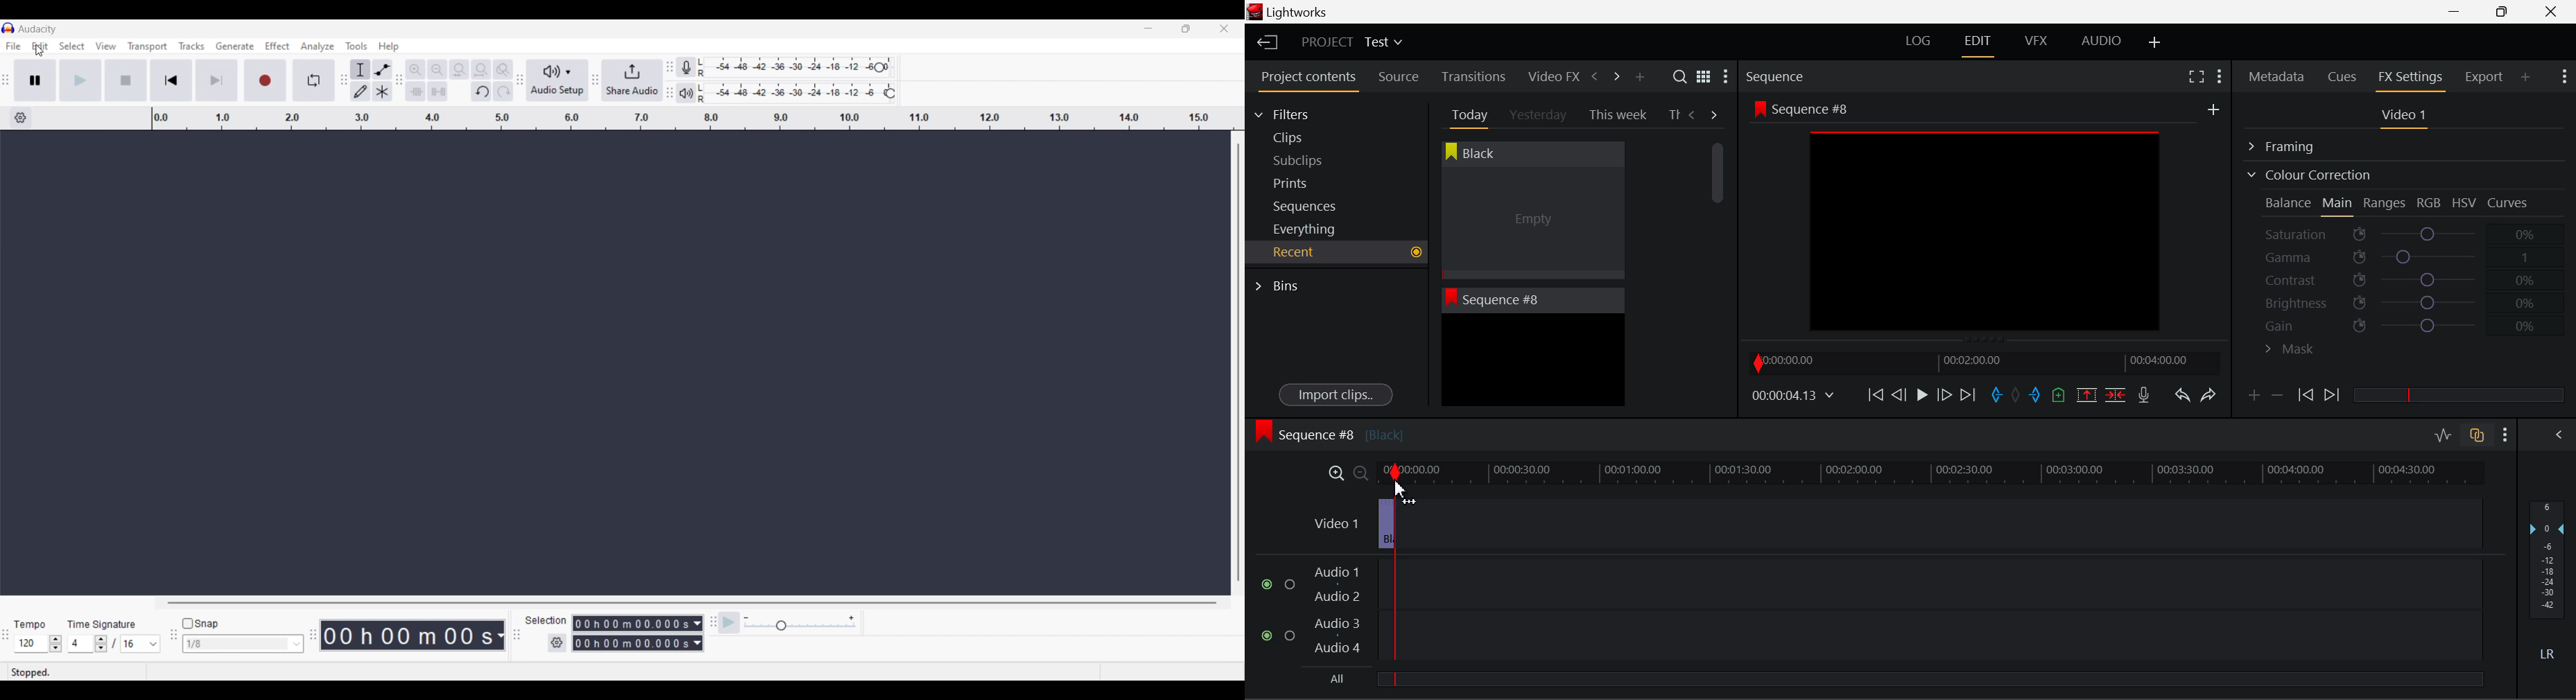 The image size is (2576, 700). What do you see at coordinates (1550, 76) in the screenshot?
I see `Video FX` at bounding box center [1550, 76].